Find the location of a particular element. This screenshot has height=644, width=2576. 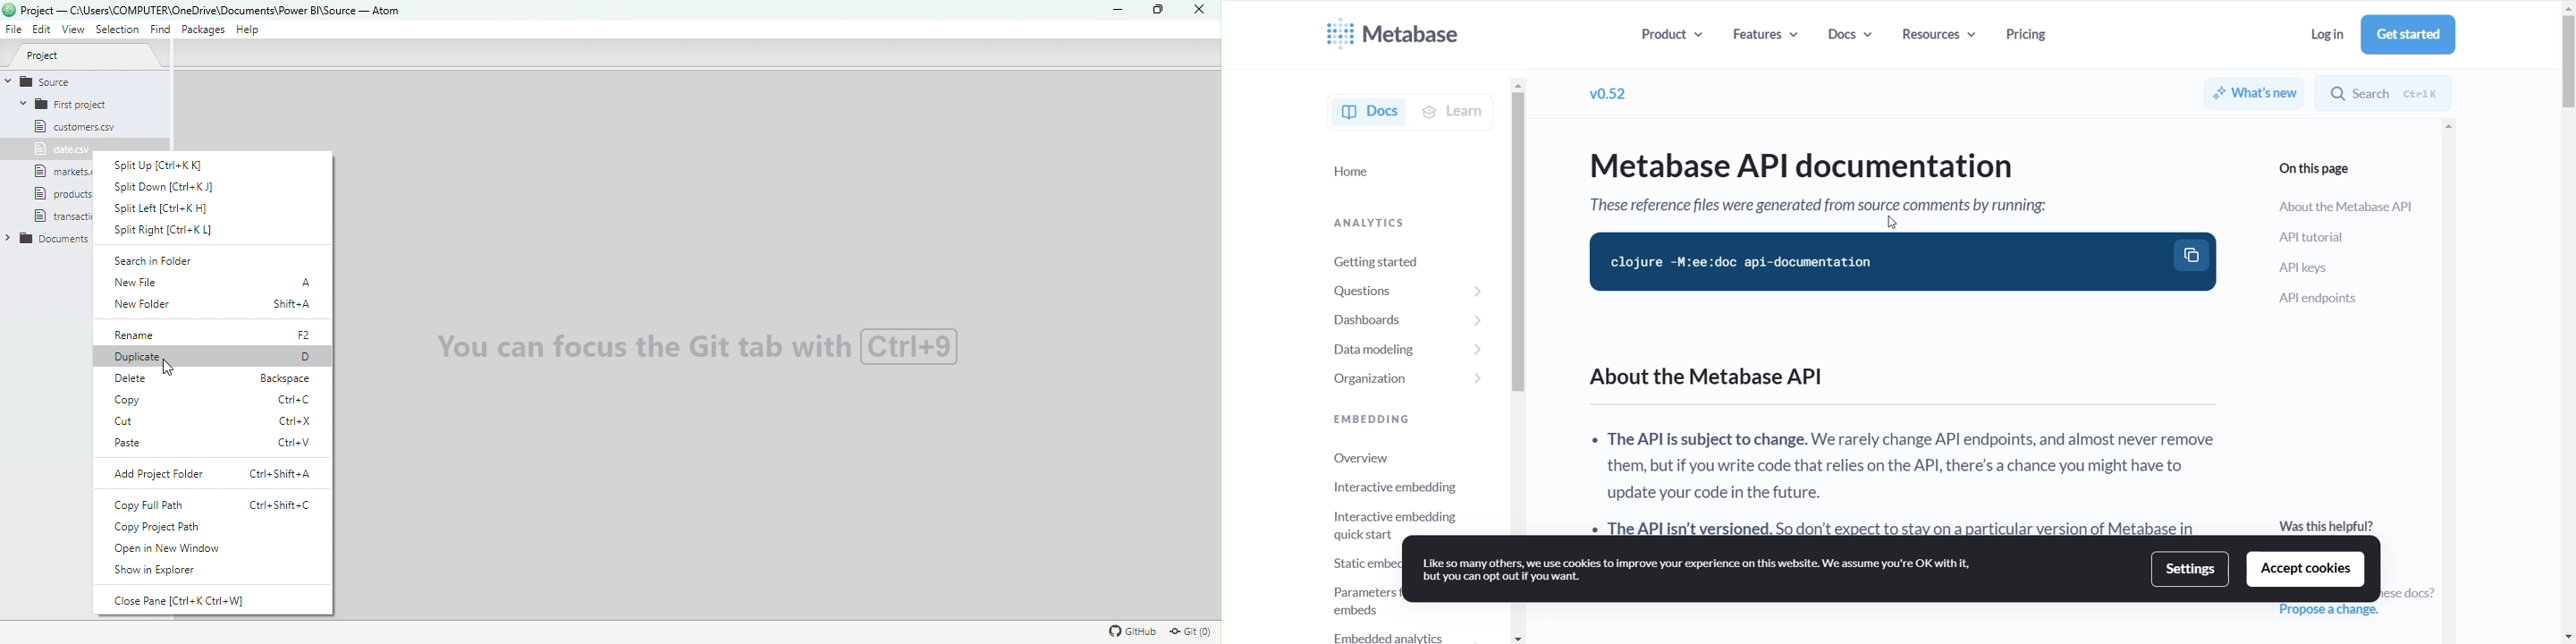

Delete is located at coordinates (220, 377).